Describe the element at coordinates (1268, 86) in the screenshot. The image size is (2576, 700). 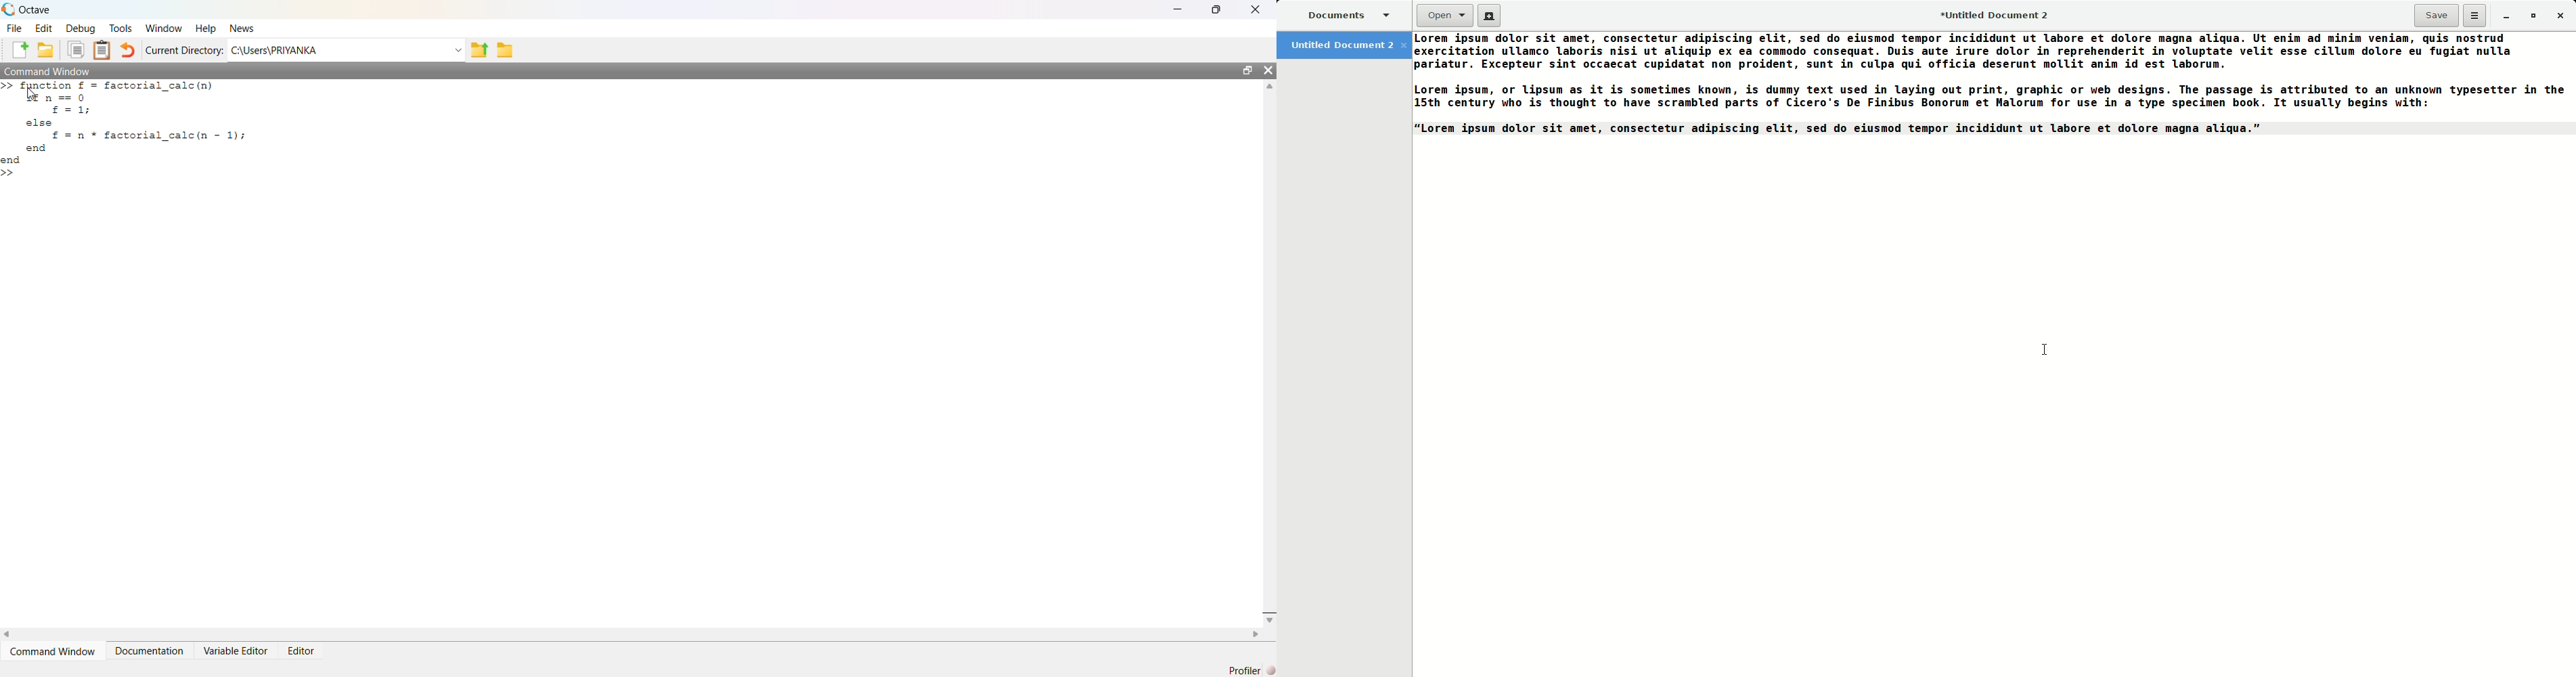
I see `scroll up` at that location.